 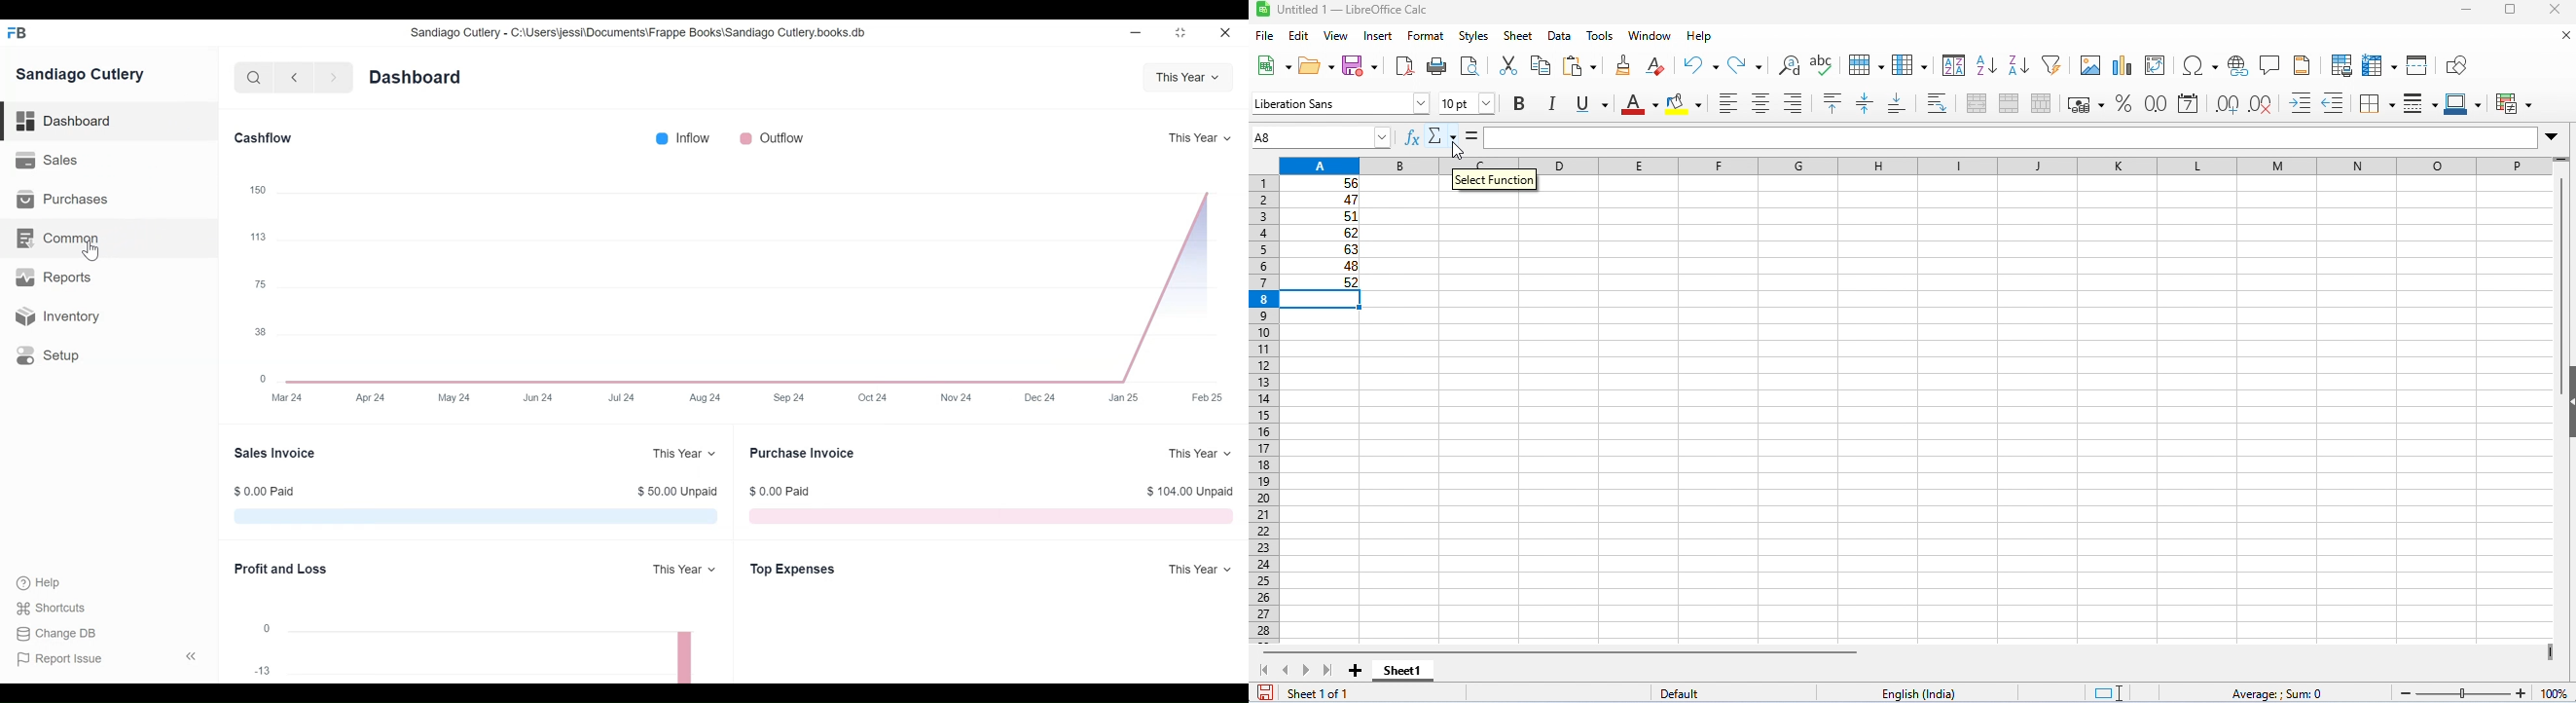 What do you see at coordinates (1138, 33) in the screenshot?
I see `Minimize` at bounding box center [1138, 33].